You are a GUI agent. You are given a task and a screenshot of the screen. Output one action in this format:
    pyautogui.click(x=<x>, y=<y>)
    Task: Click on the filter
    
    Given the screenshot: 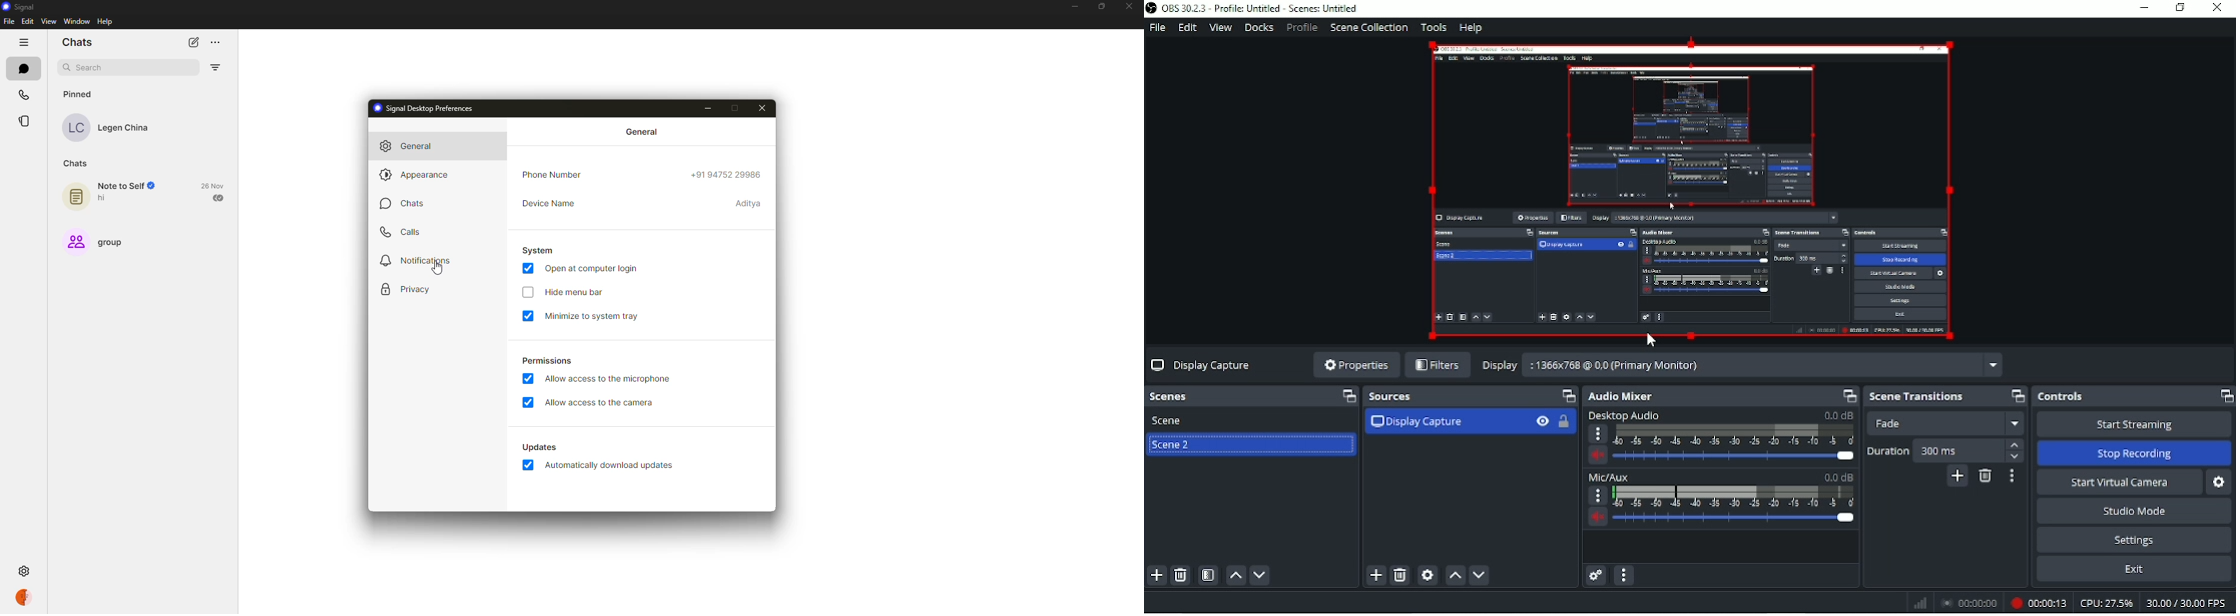 What is the action you would take?
    pyautogui.click(x=216, y=67)
    